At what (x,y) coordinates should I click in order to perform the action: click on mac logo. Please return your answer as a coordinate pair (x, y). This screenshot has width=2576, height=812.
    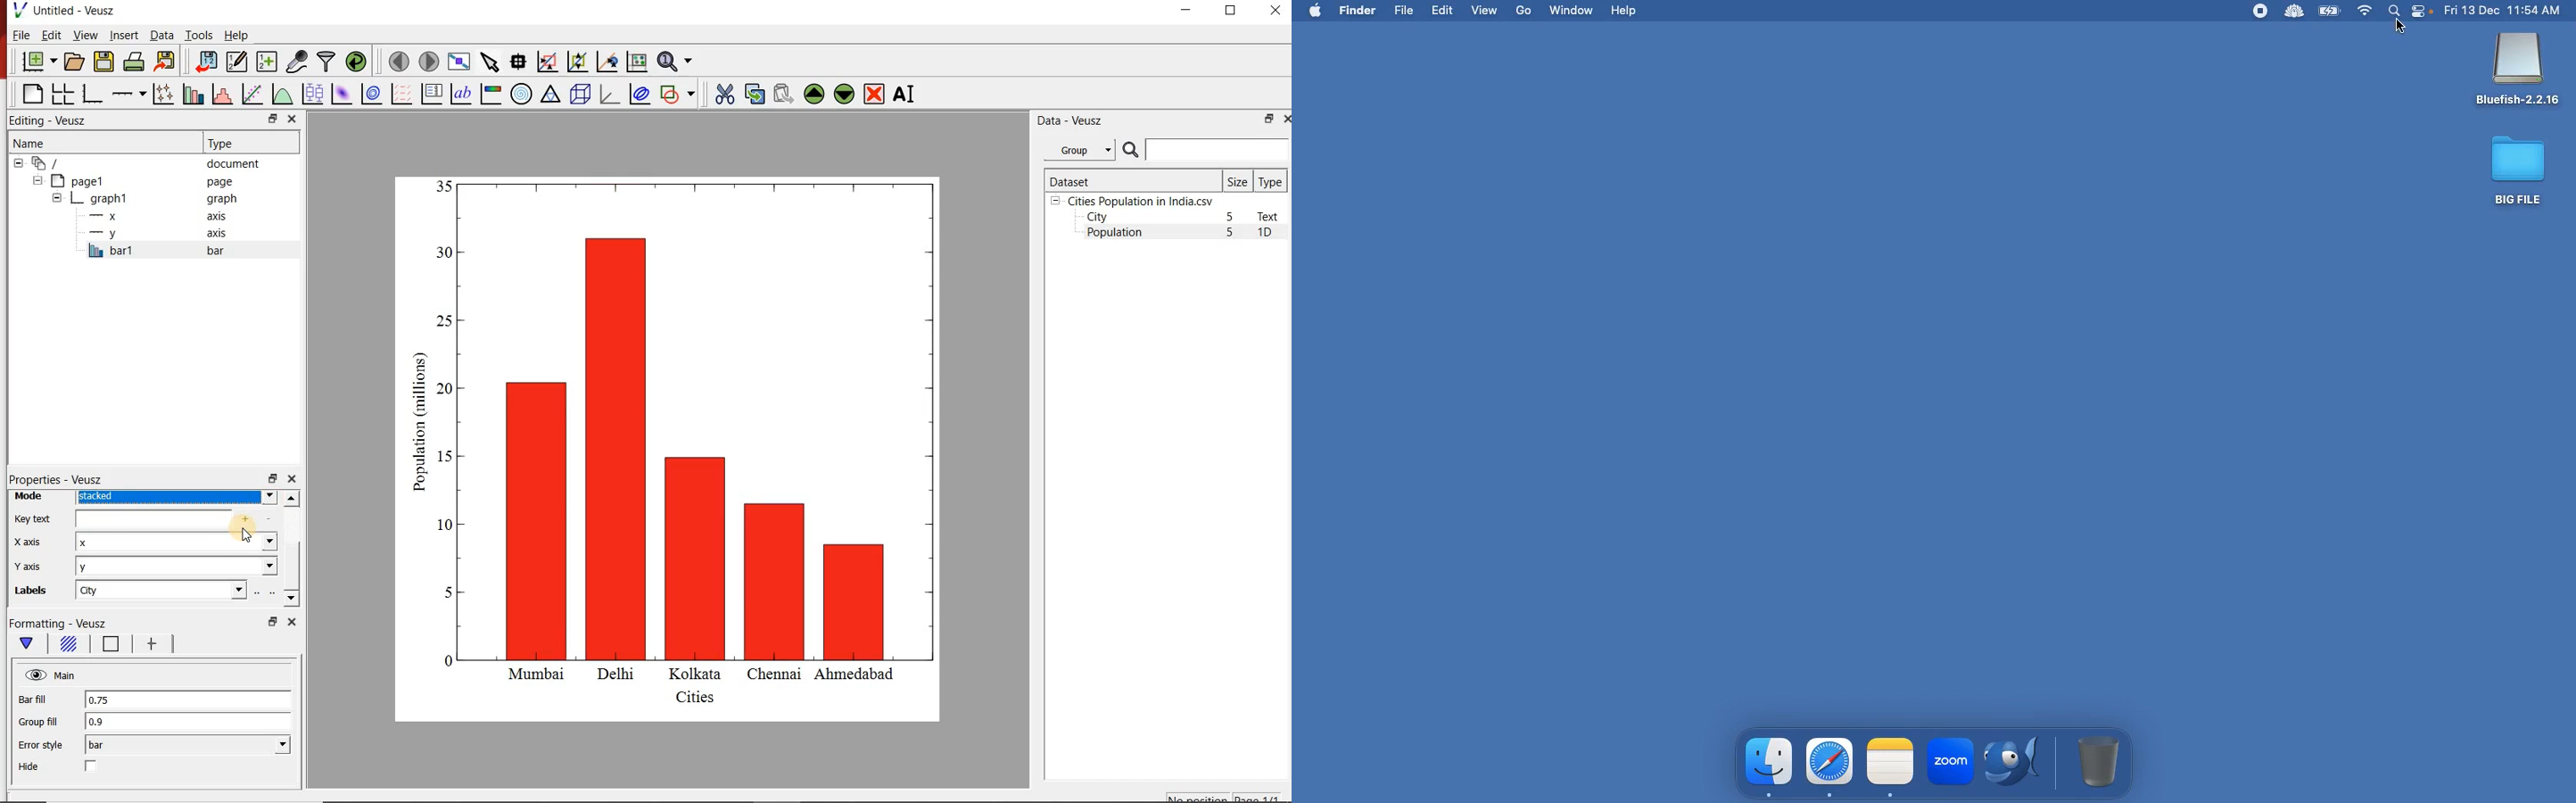
    Looking at the image, I should click on (1315, 9).